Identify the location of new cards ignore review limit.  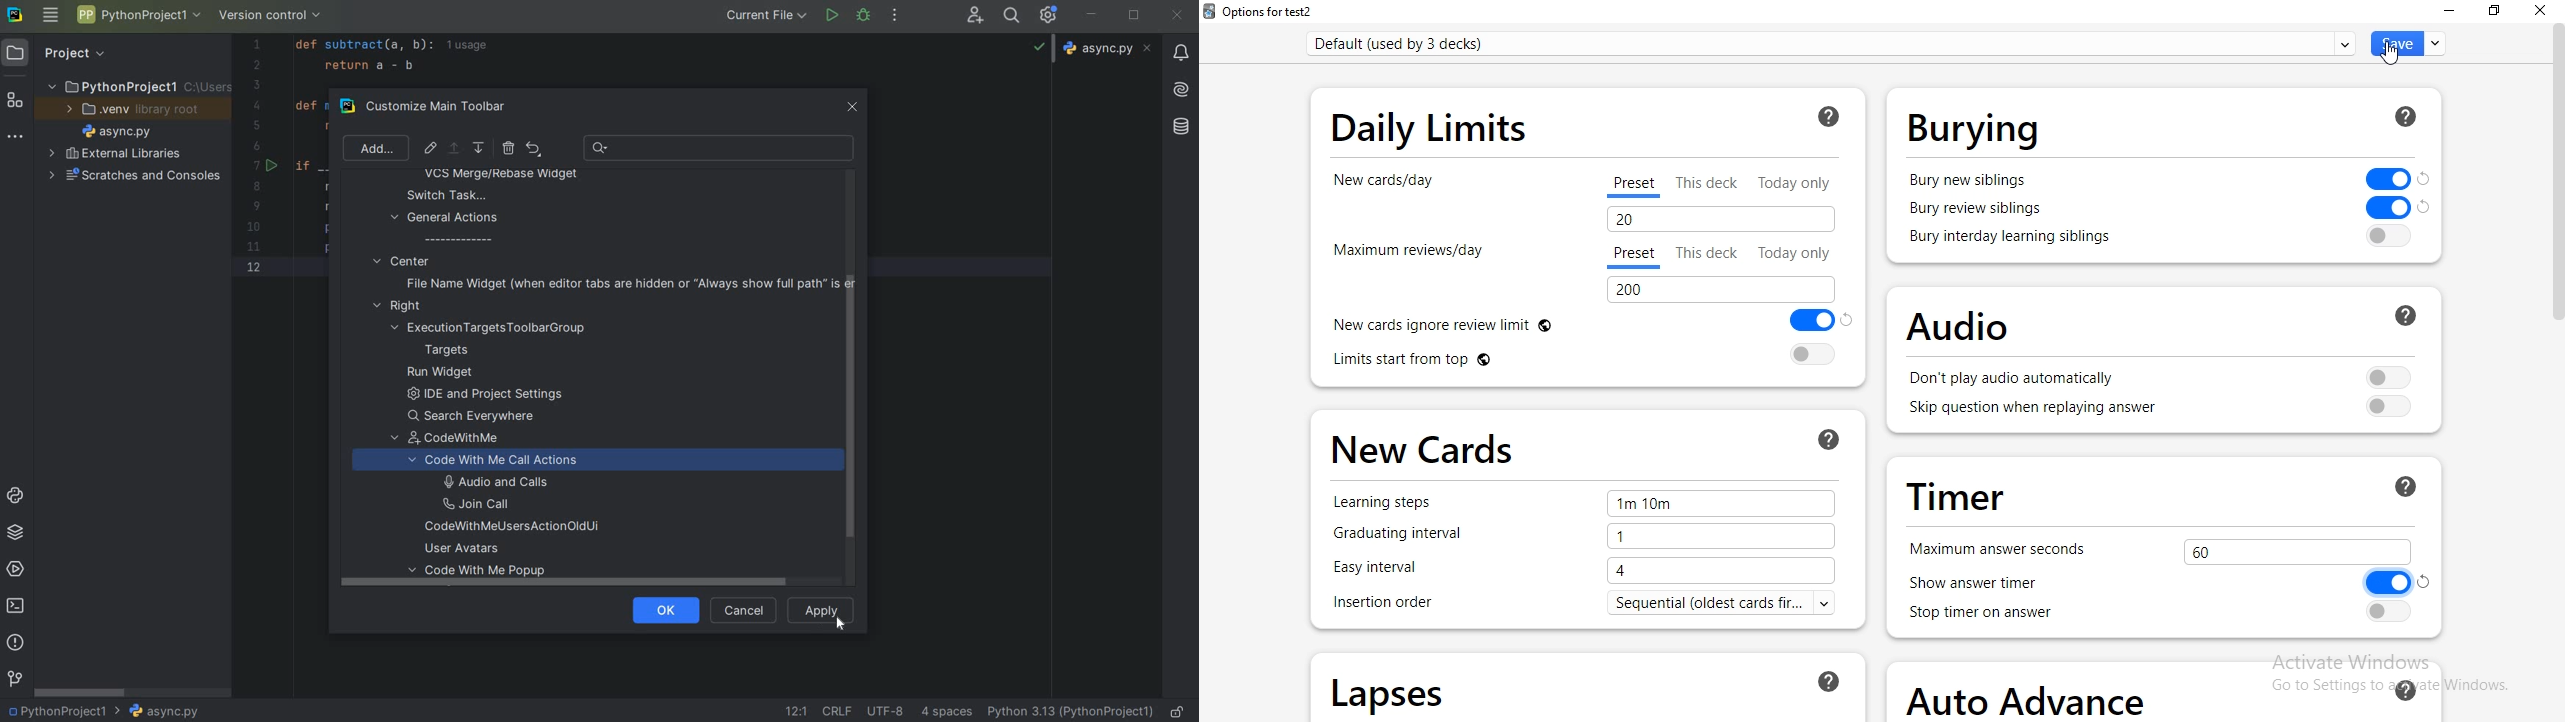
(1585, 321).